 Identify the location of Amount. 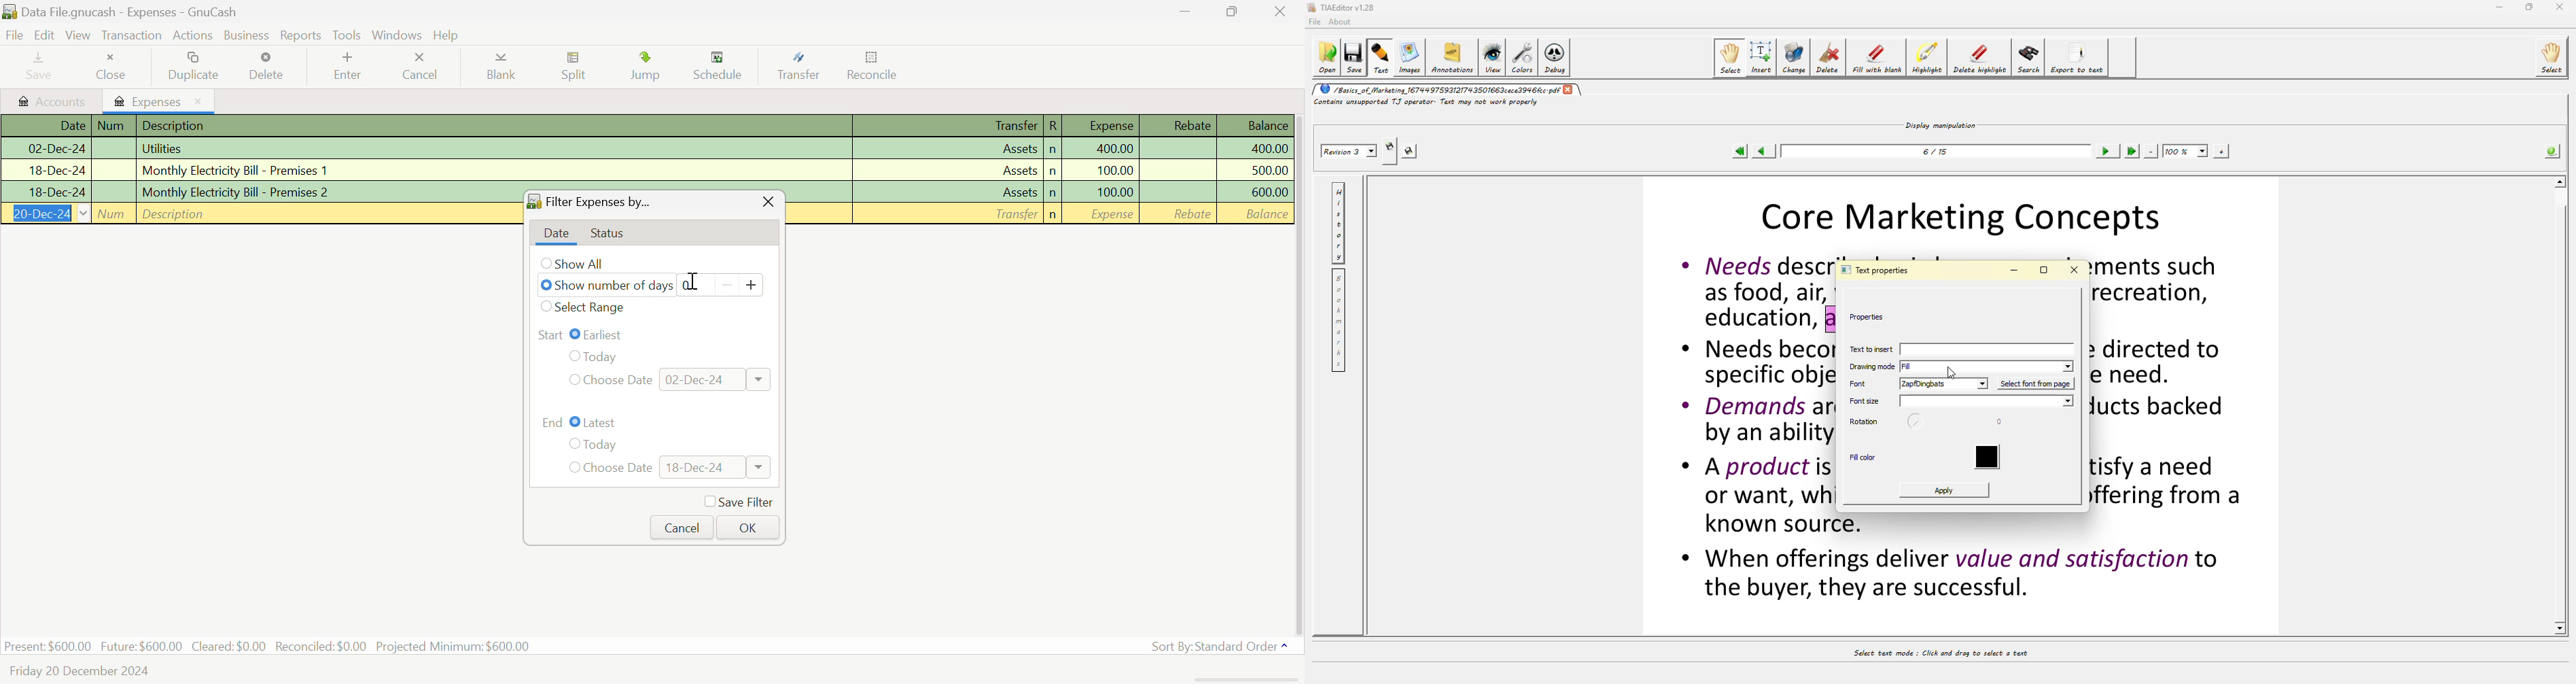
(1253, 193).